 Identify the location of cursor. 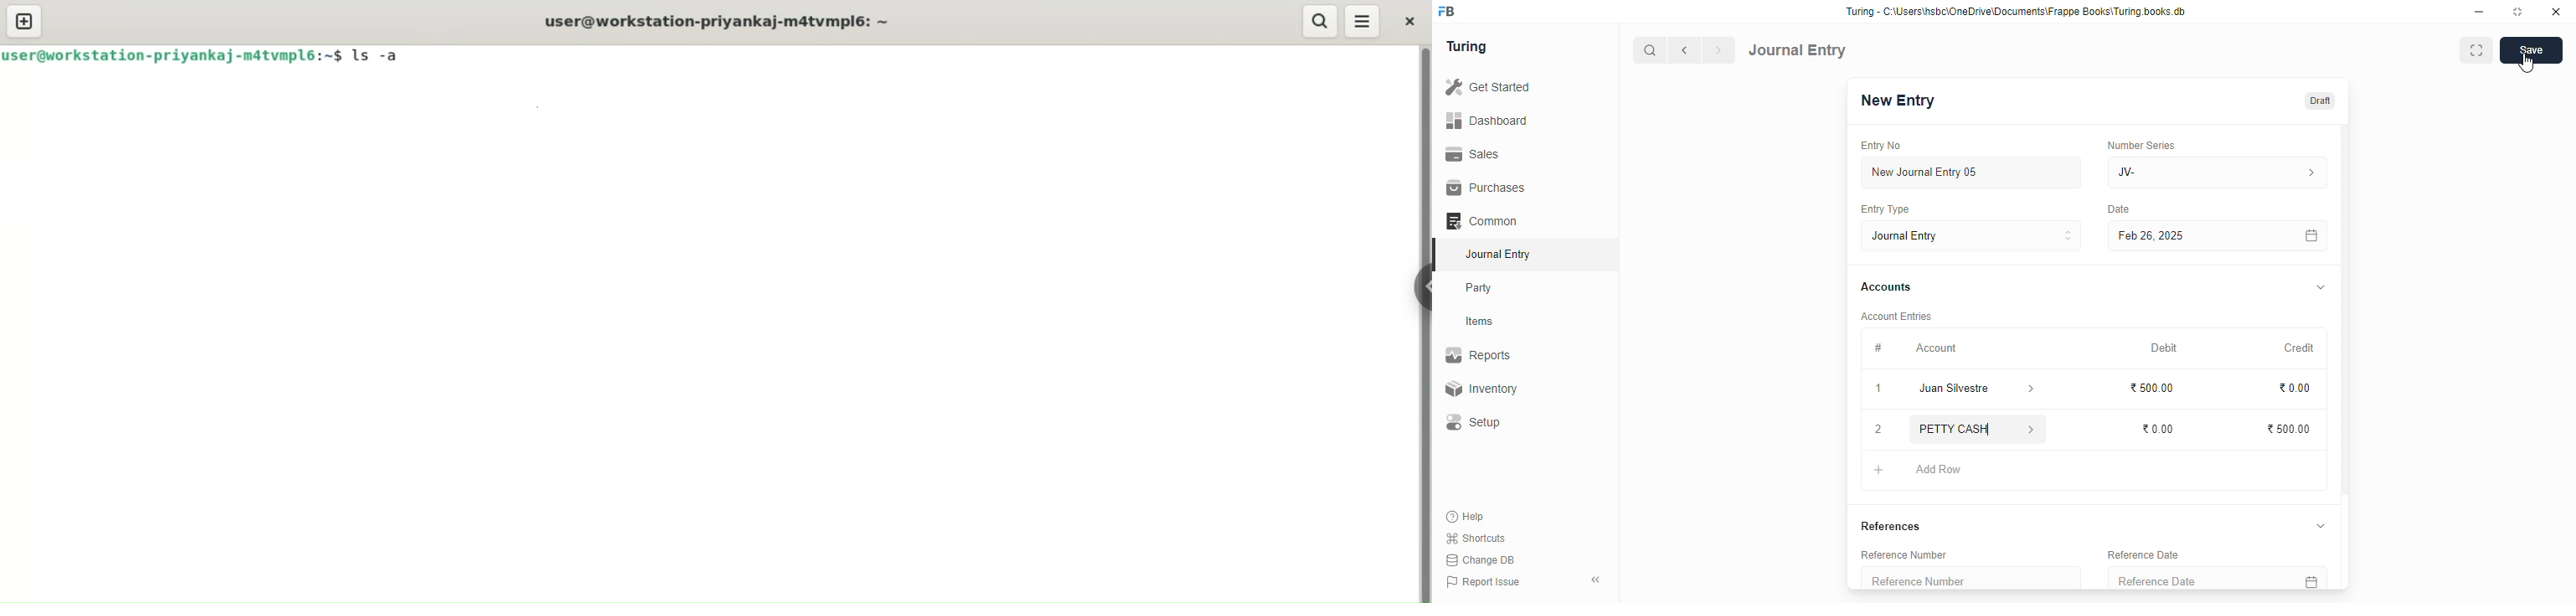
(2527, 63).